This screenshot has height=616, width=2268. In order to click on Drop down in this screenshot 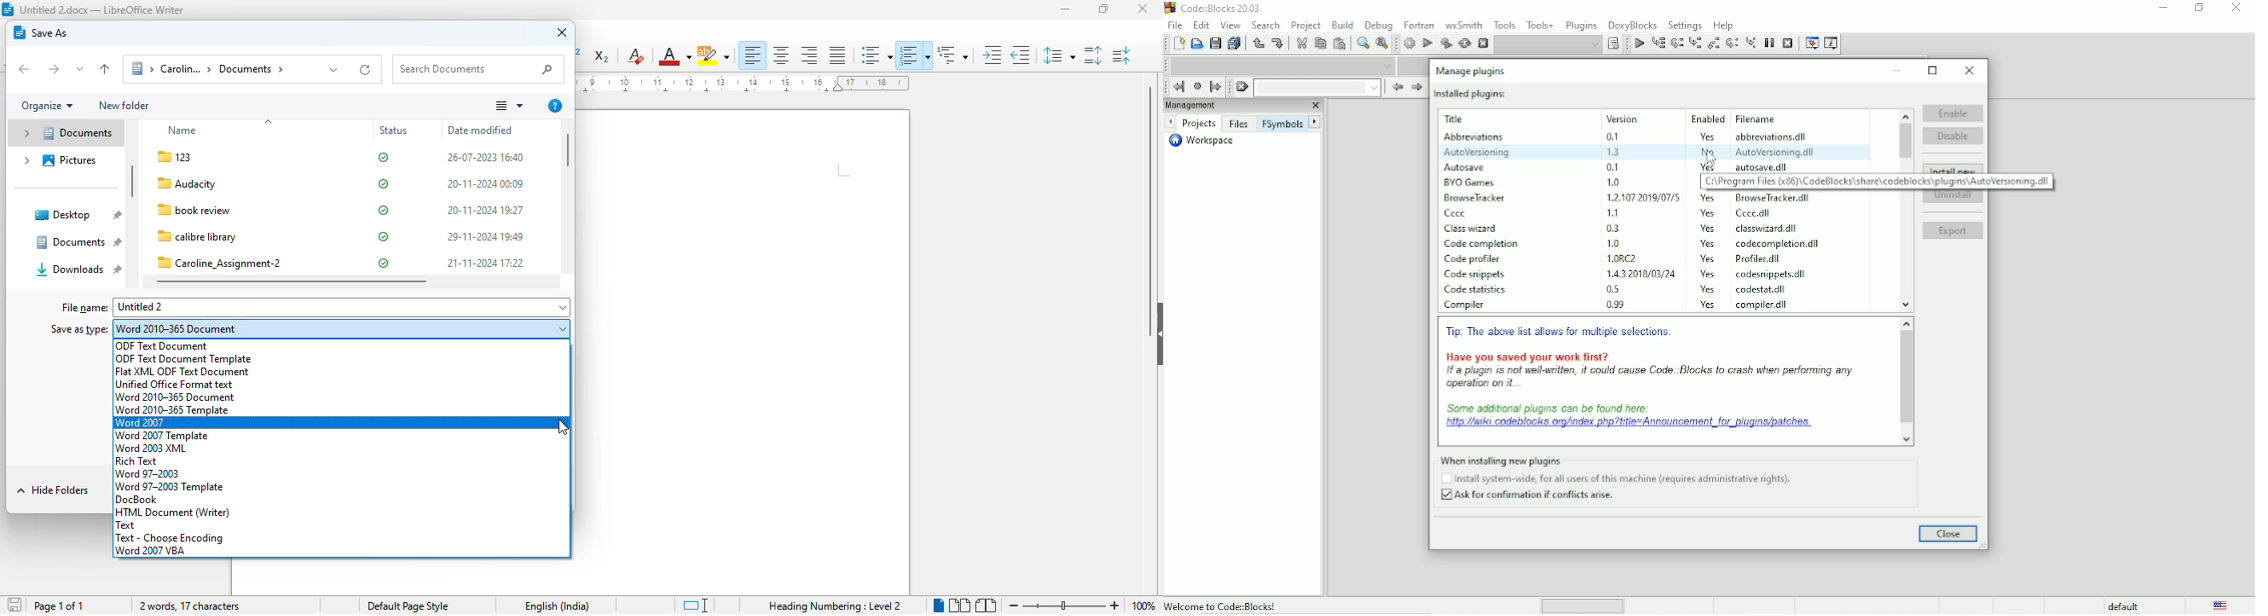, I will do `click(1280, 65)`.